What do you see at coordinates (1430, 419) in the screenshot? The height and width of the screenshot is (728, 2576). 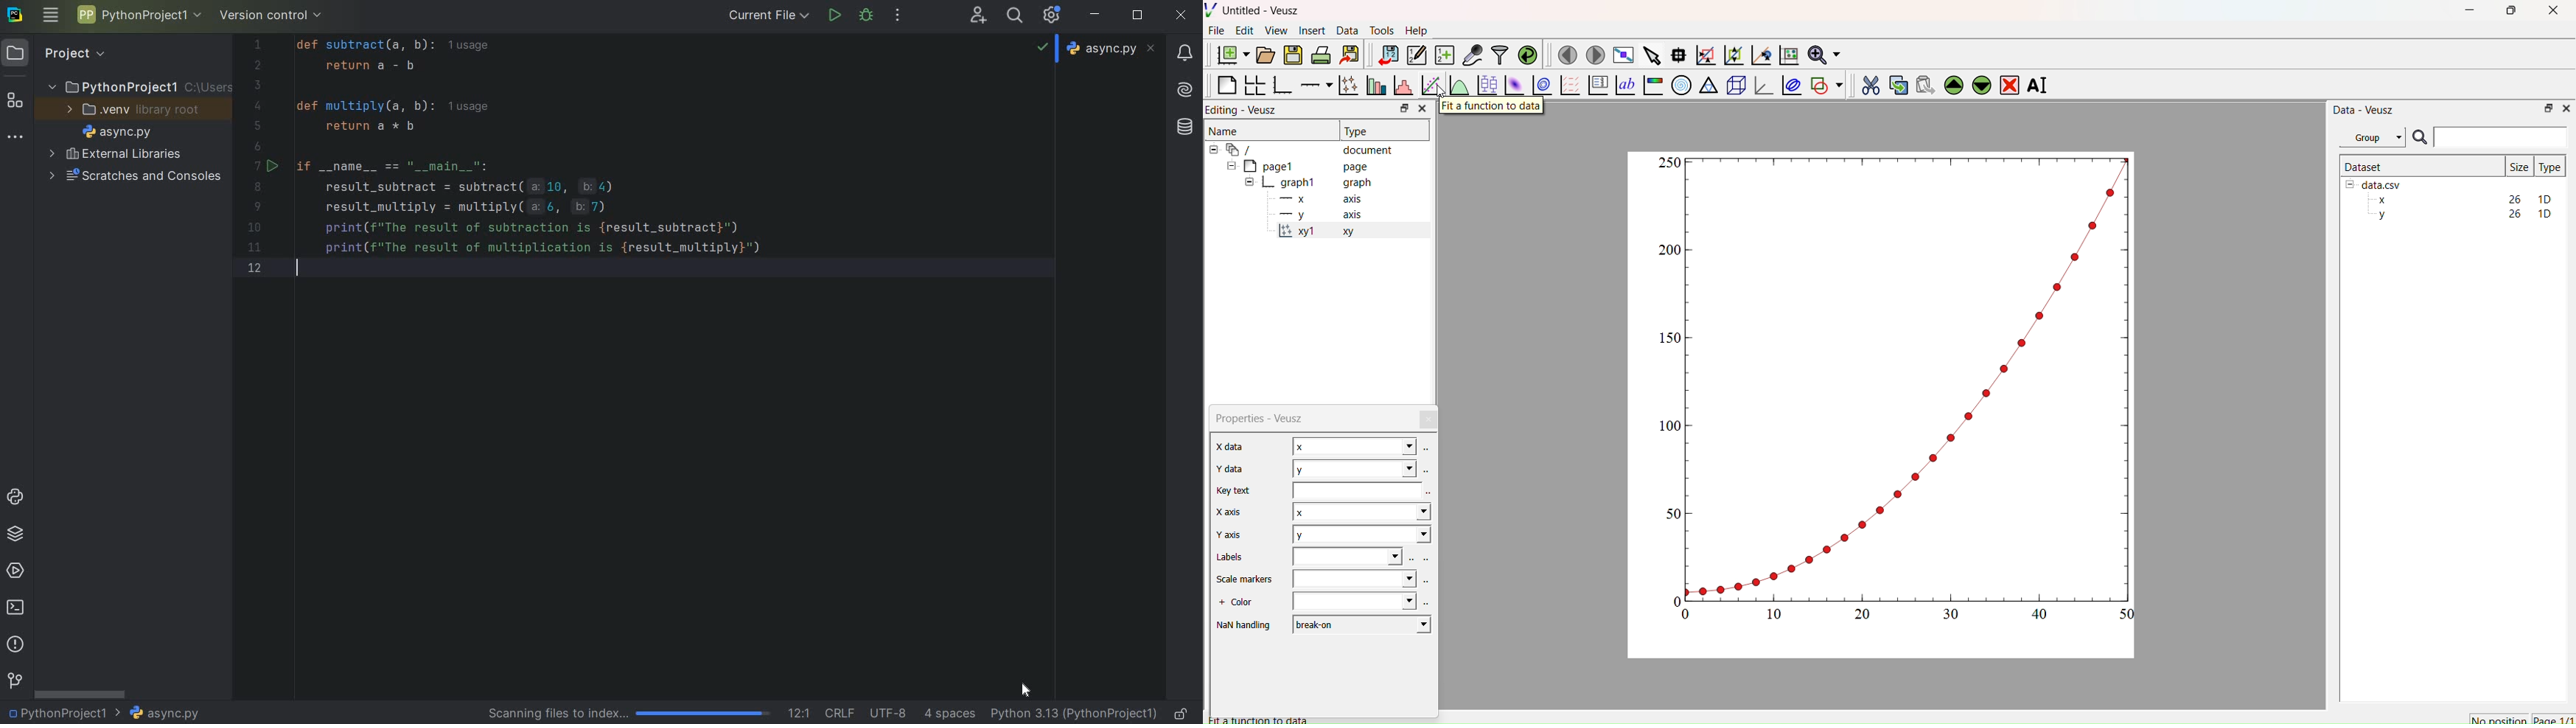 I see `Close` at bounding box center [1430, 419].